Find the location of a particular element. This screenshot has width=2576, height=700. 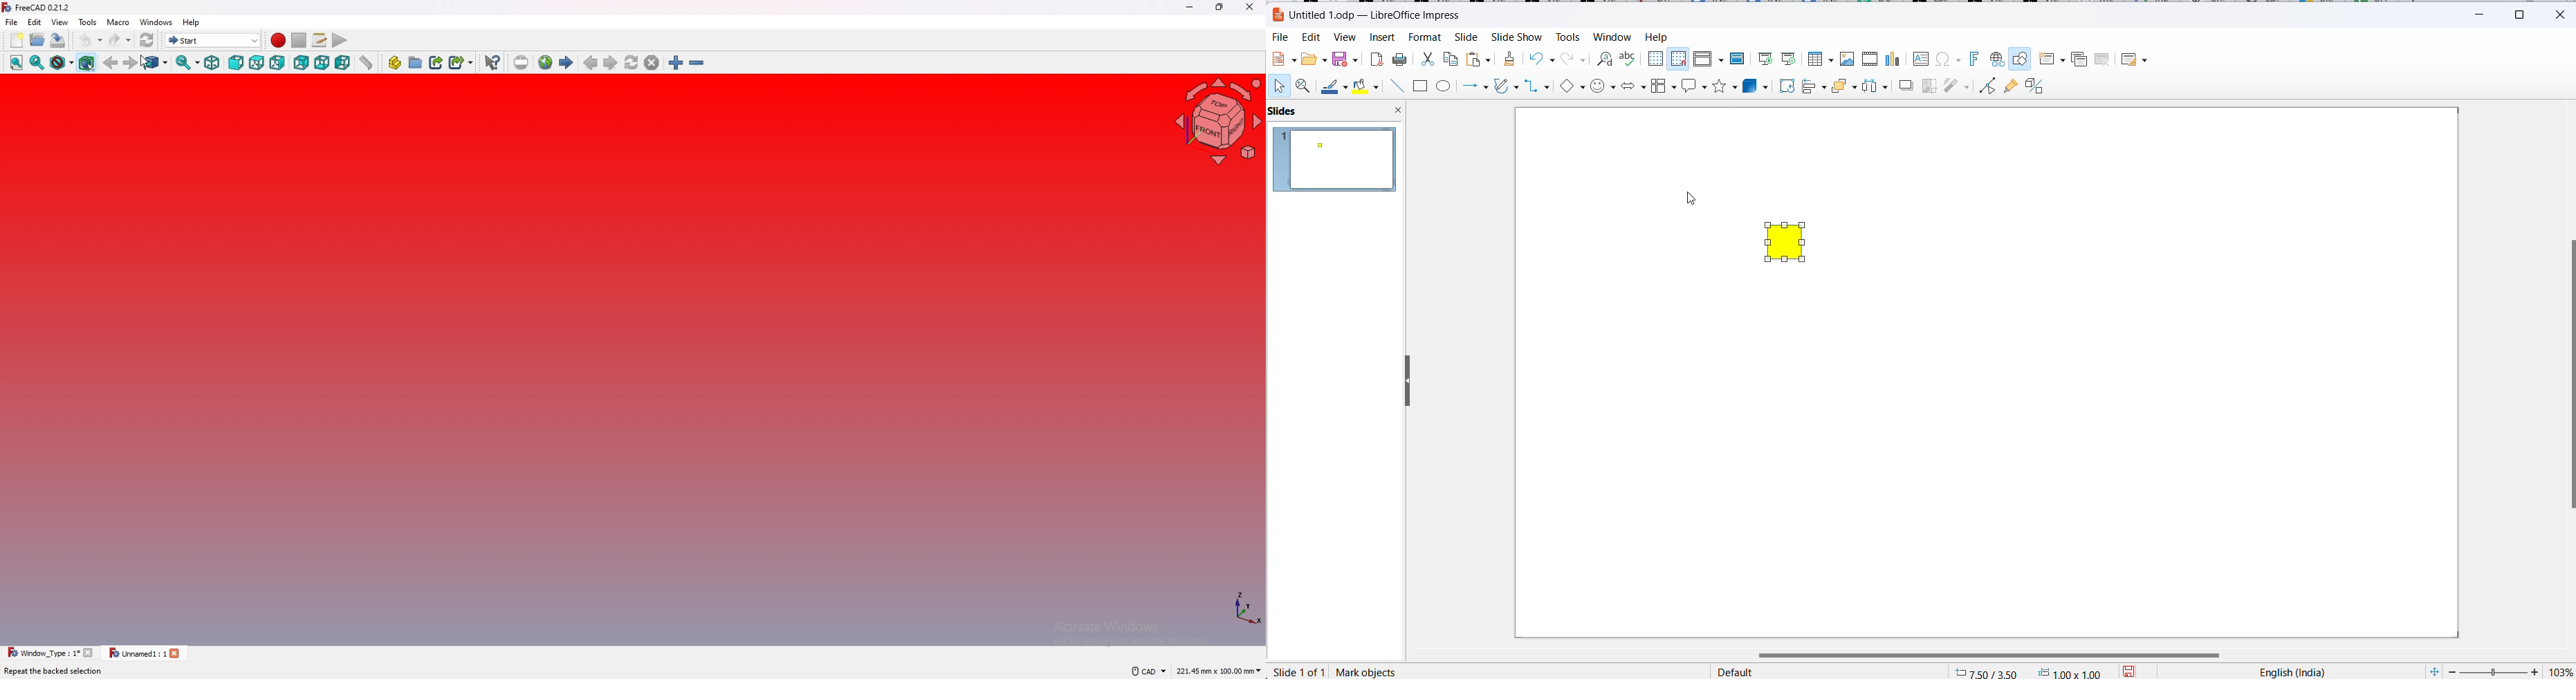

shadow is located at coordinates (1905, 87).